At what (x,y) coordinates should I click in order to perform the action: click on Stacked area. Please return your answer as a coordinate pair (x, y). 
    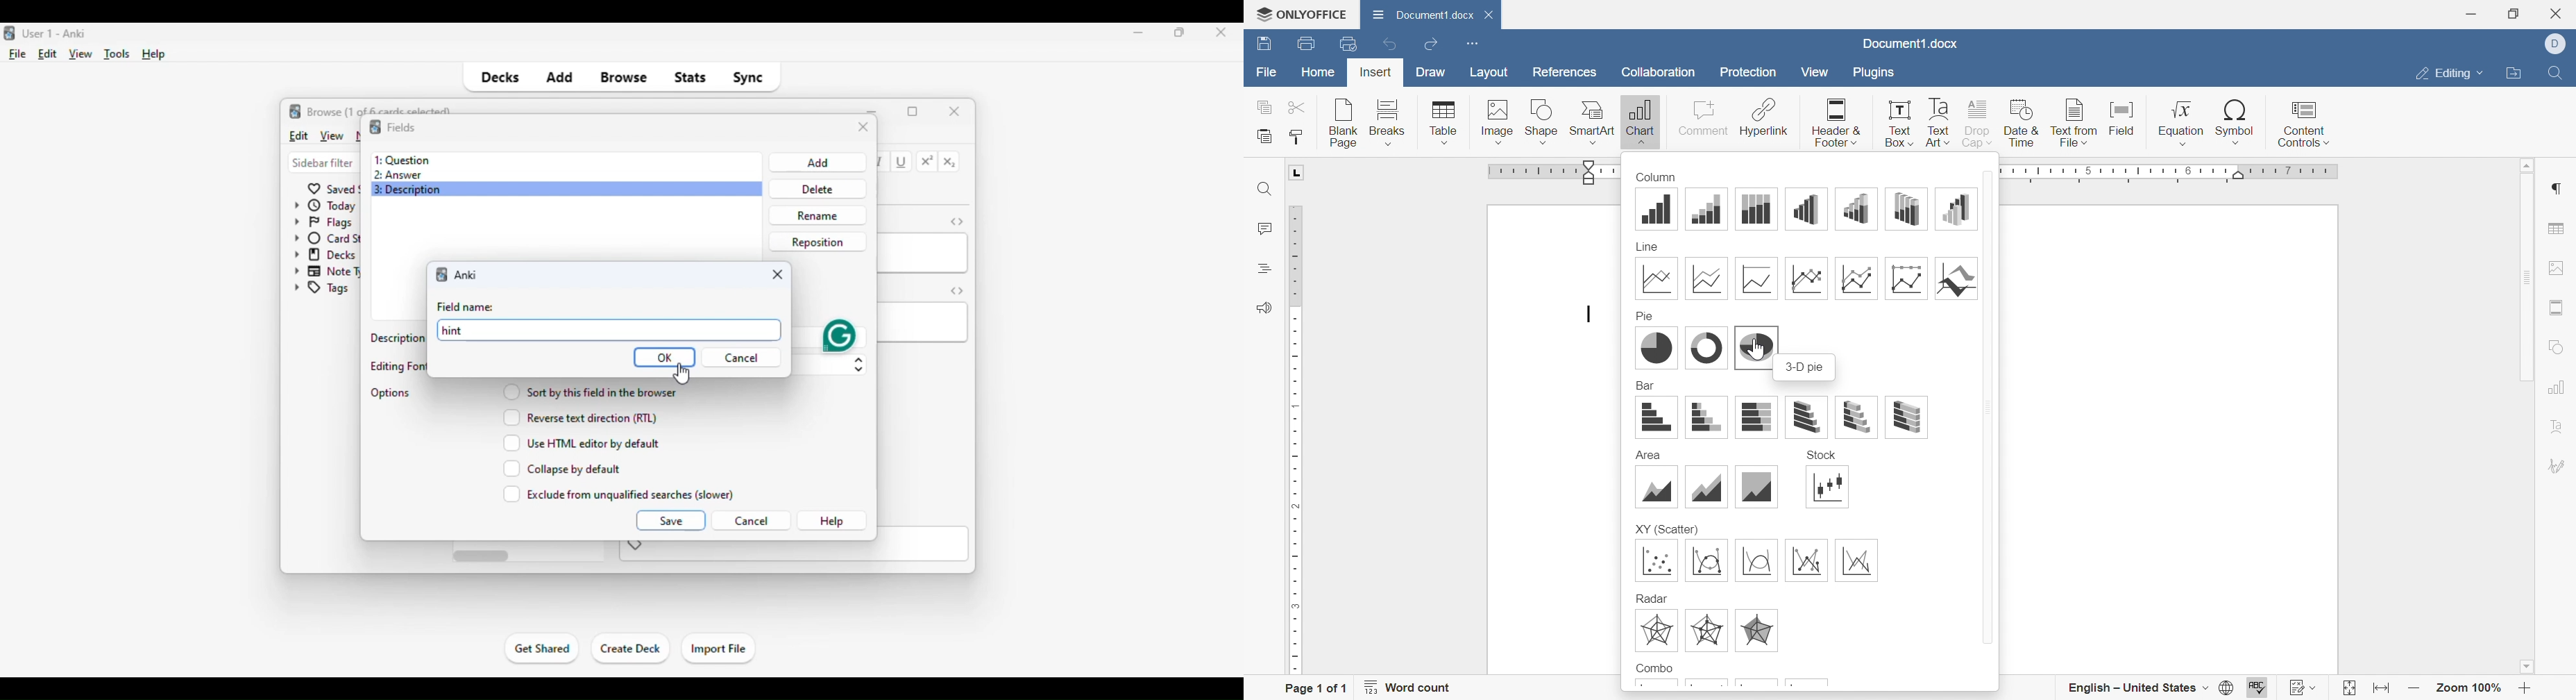
    Looking at the image, I should click on (1706, 486).